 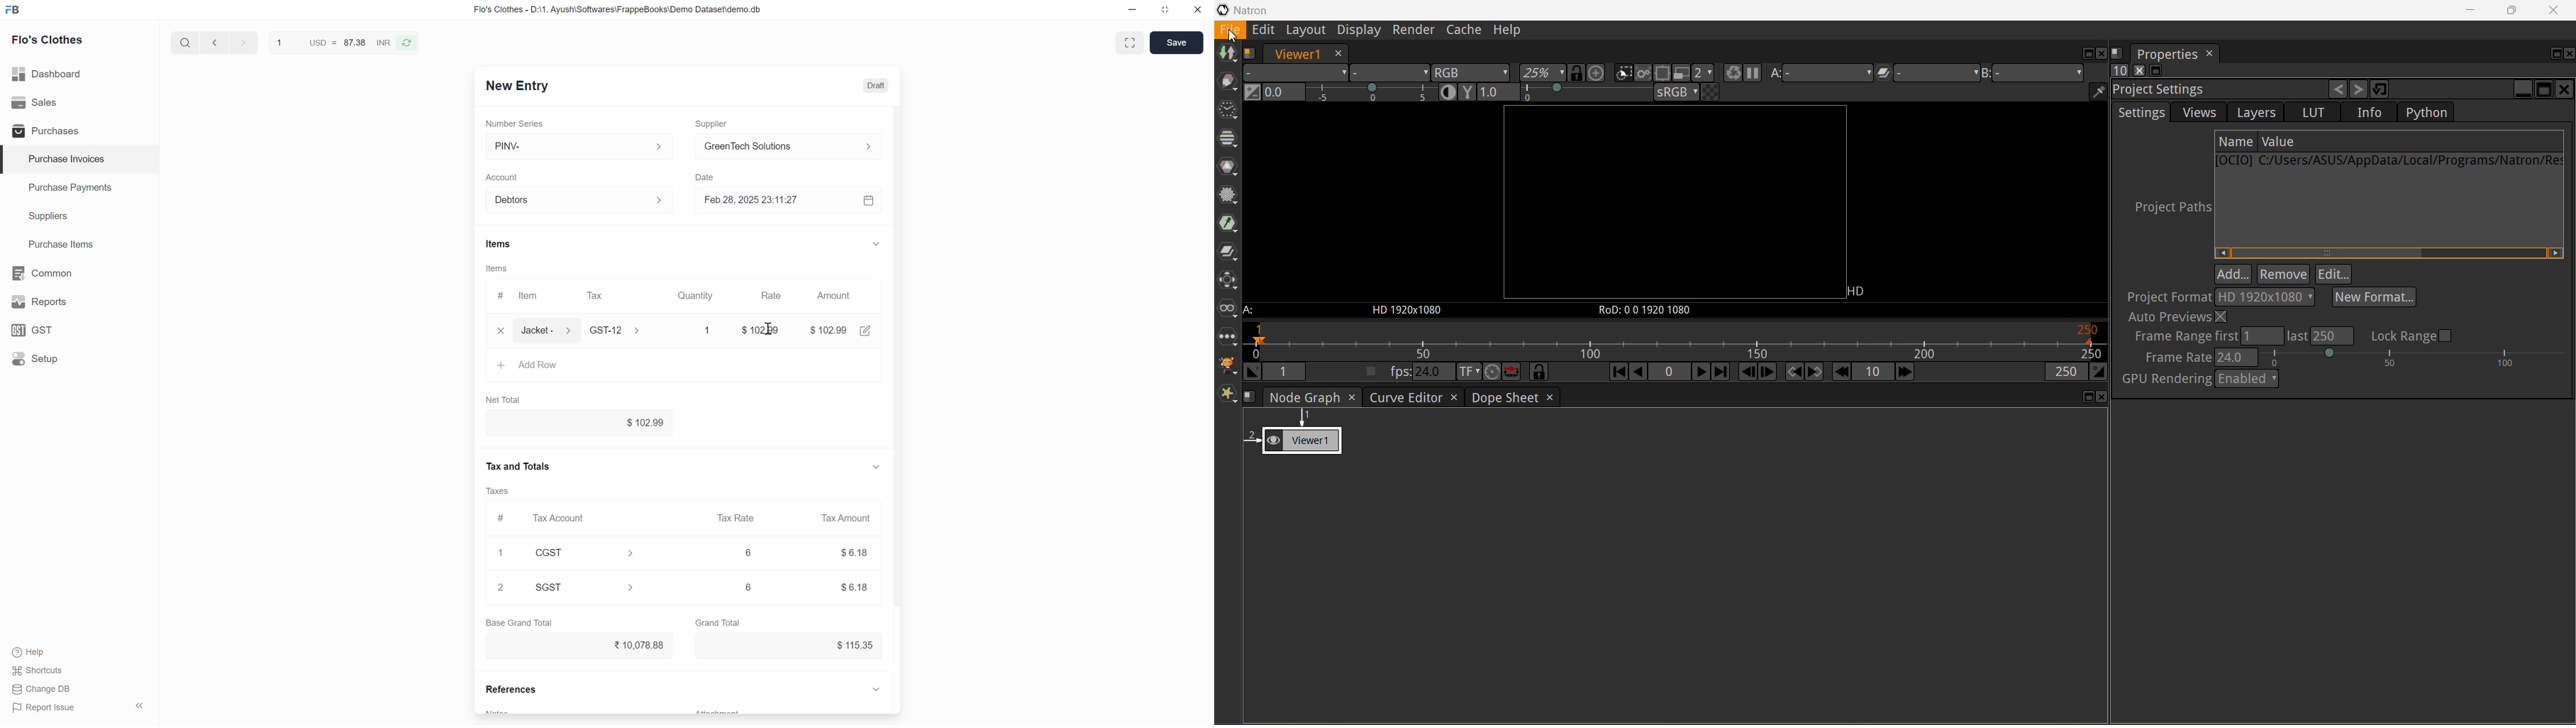 What do you see at coordinates (548, 330) in the screenshot?
I see `Jacket -` at bounding box center [548, 330].